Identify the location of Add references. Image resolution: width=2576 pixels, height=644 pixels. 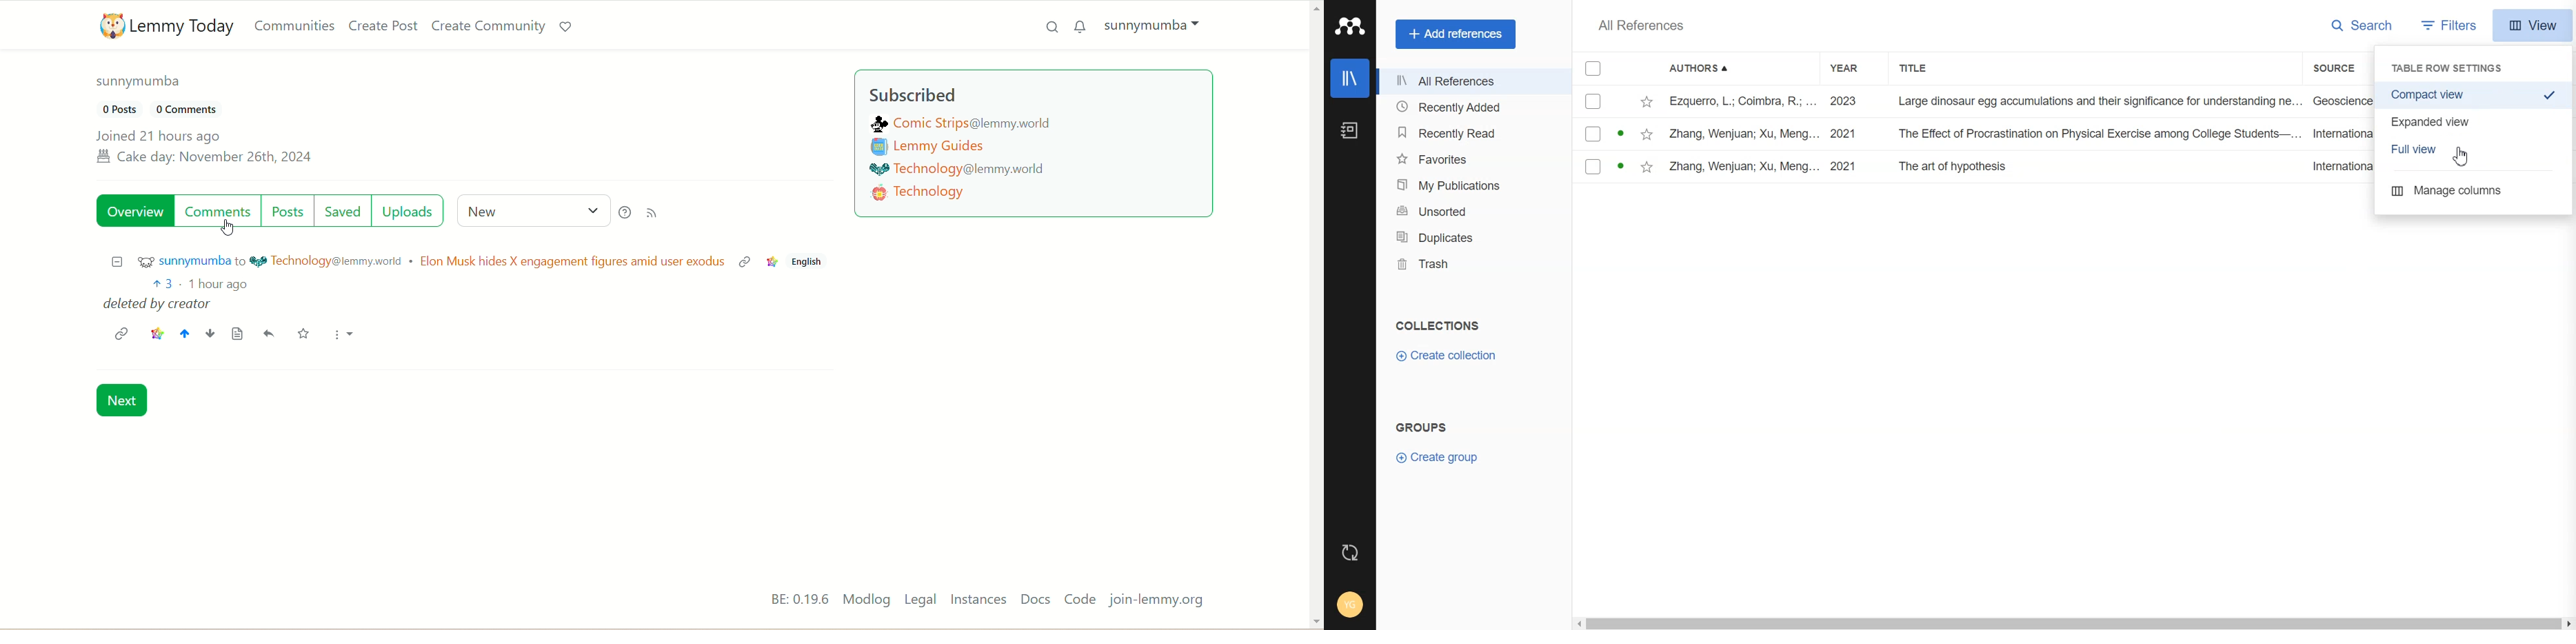
(1456, 34).